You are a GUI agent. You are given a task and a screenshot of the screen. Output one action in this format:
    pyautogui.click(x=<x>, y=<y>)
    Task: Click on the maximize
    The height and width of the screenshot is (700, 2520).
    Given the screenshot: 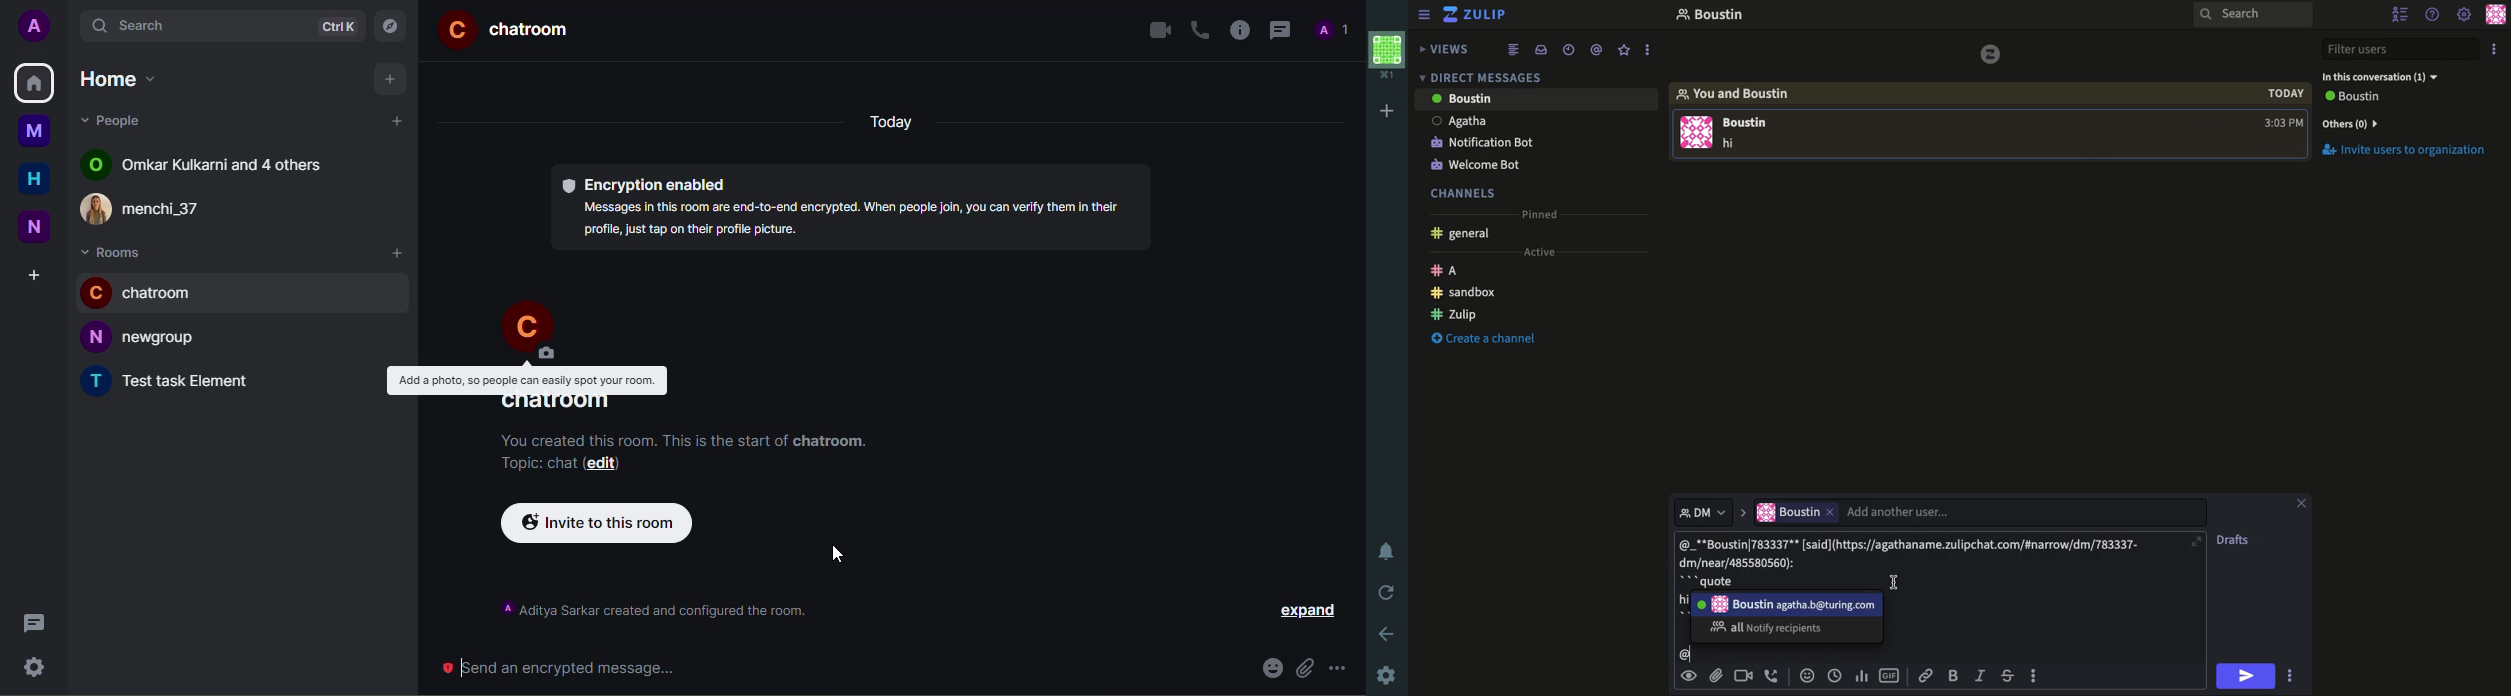 What is the action you would take?
    pyautogui.click(x=2197, y=542)
    